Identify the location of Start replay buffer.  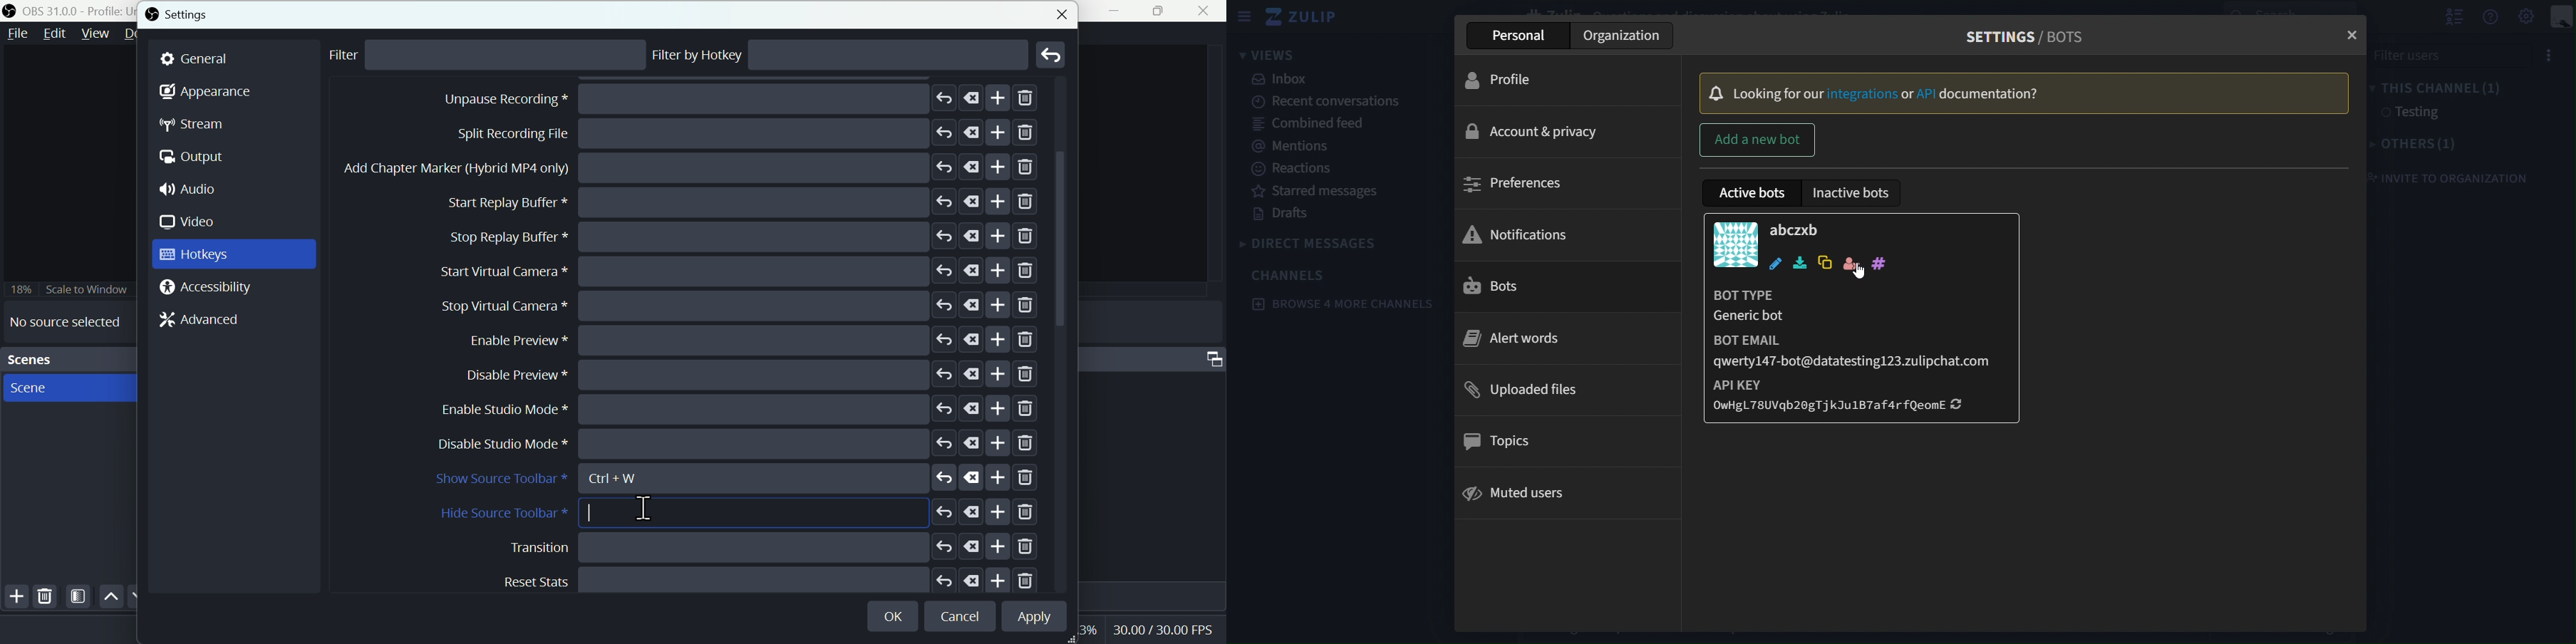
(743, 338).